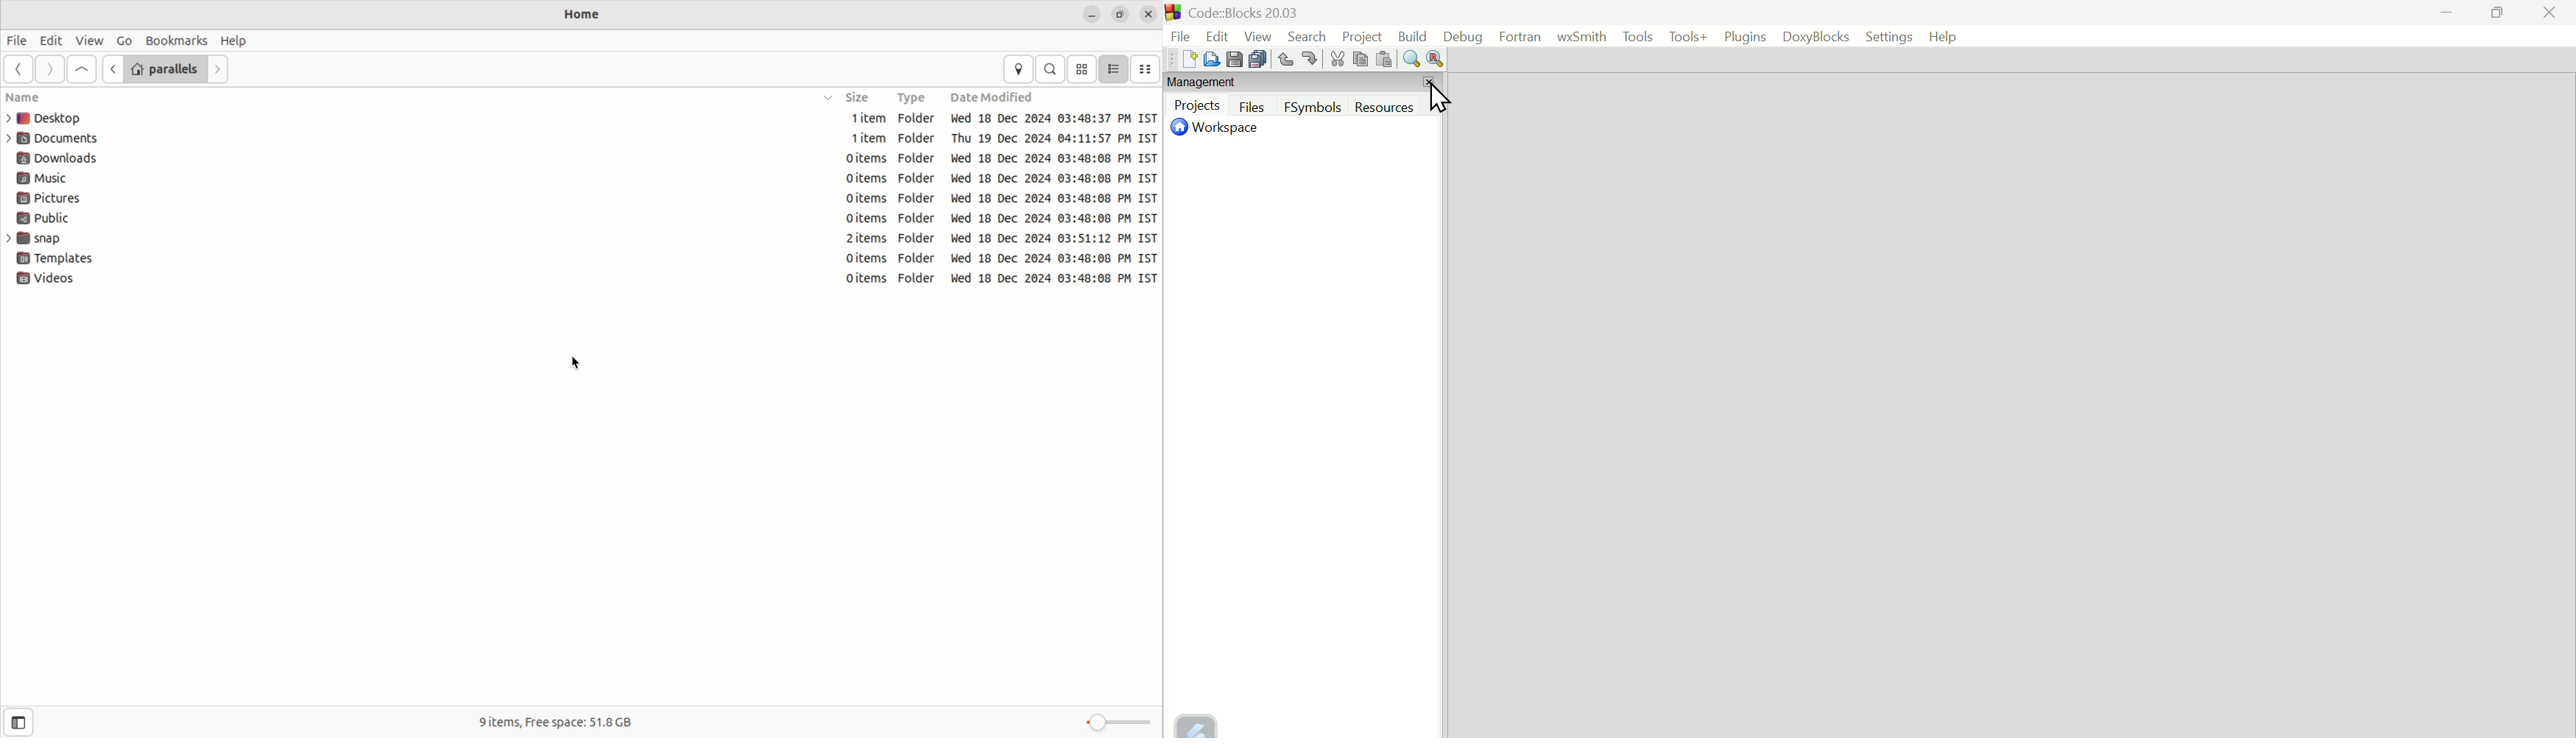 The width and height of the screenshot is (2576, 756). What do you see at coordinates (1235, 58) in the screenshot?
I see `Save file` at bounding box center [1235, 58].